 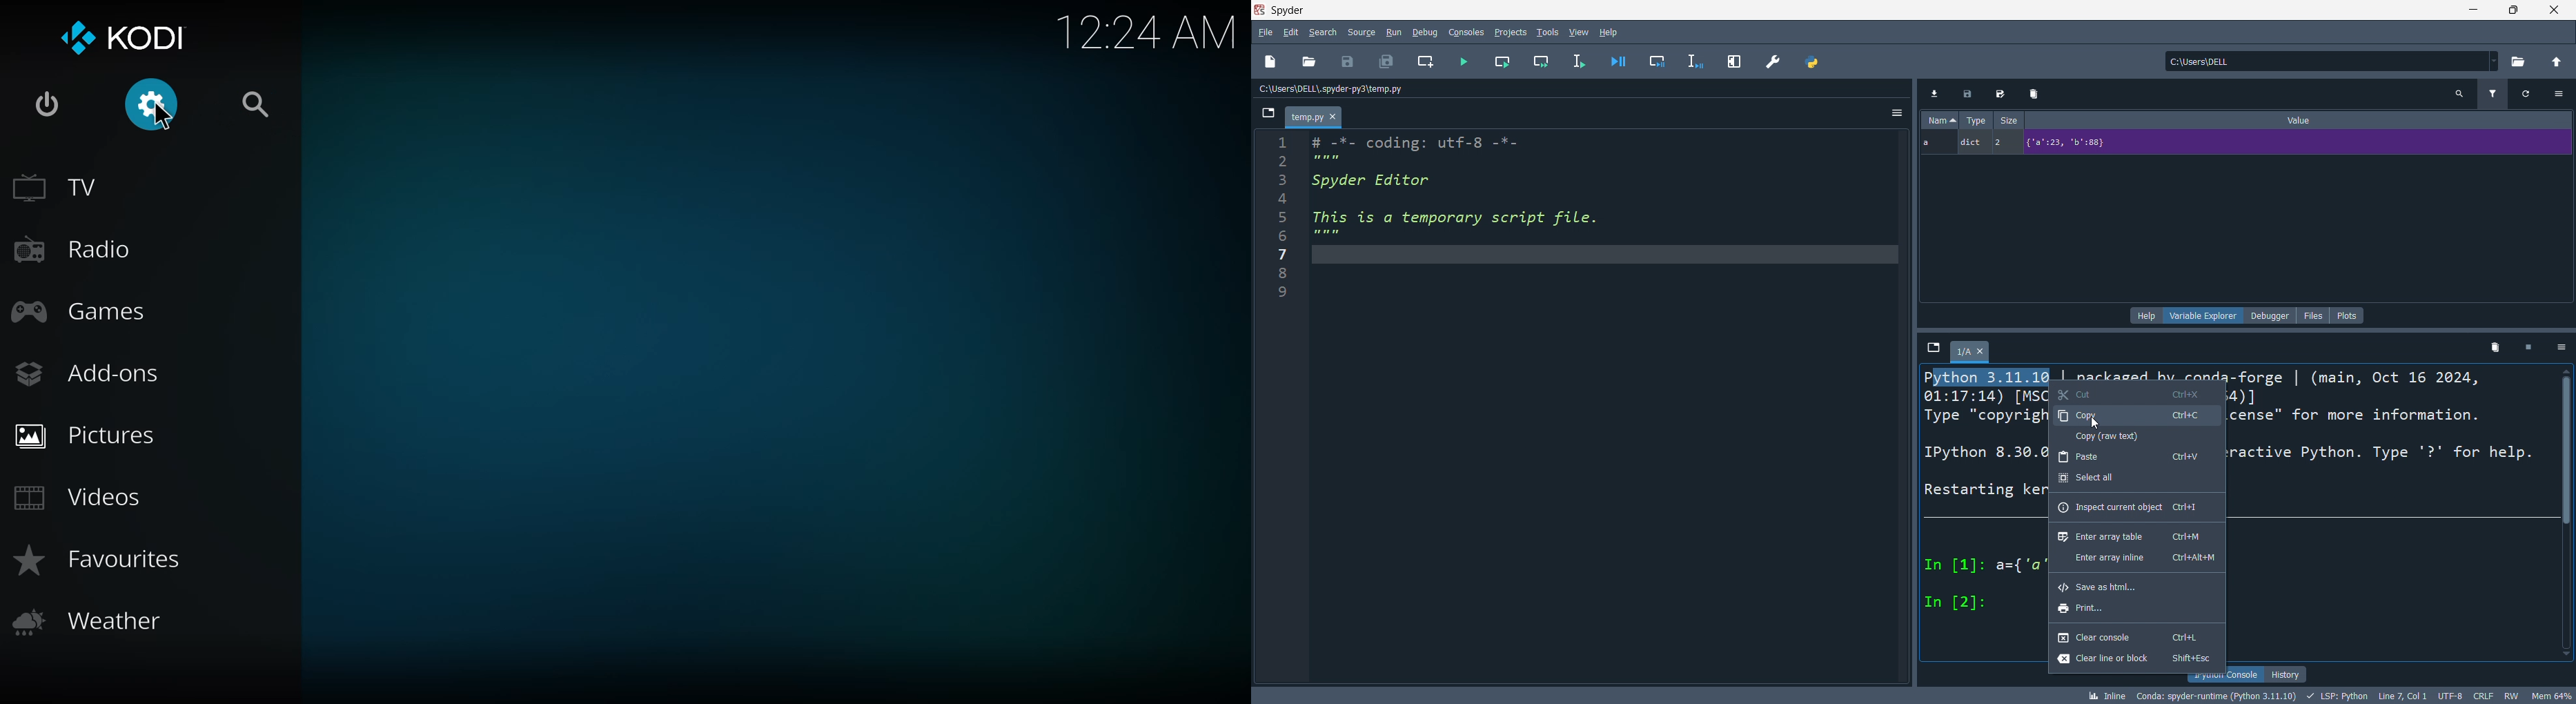 What do you see at coordinates (2286, 674) in the screenshot?
I see `history` at bounding box center [2286, 674].